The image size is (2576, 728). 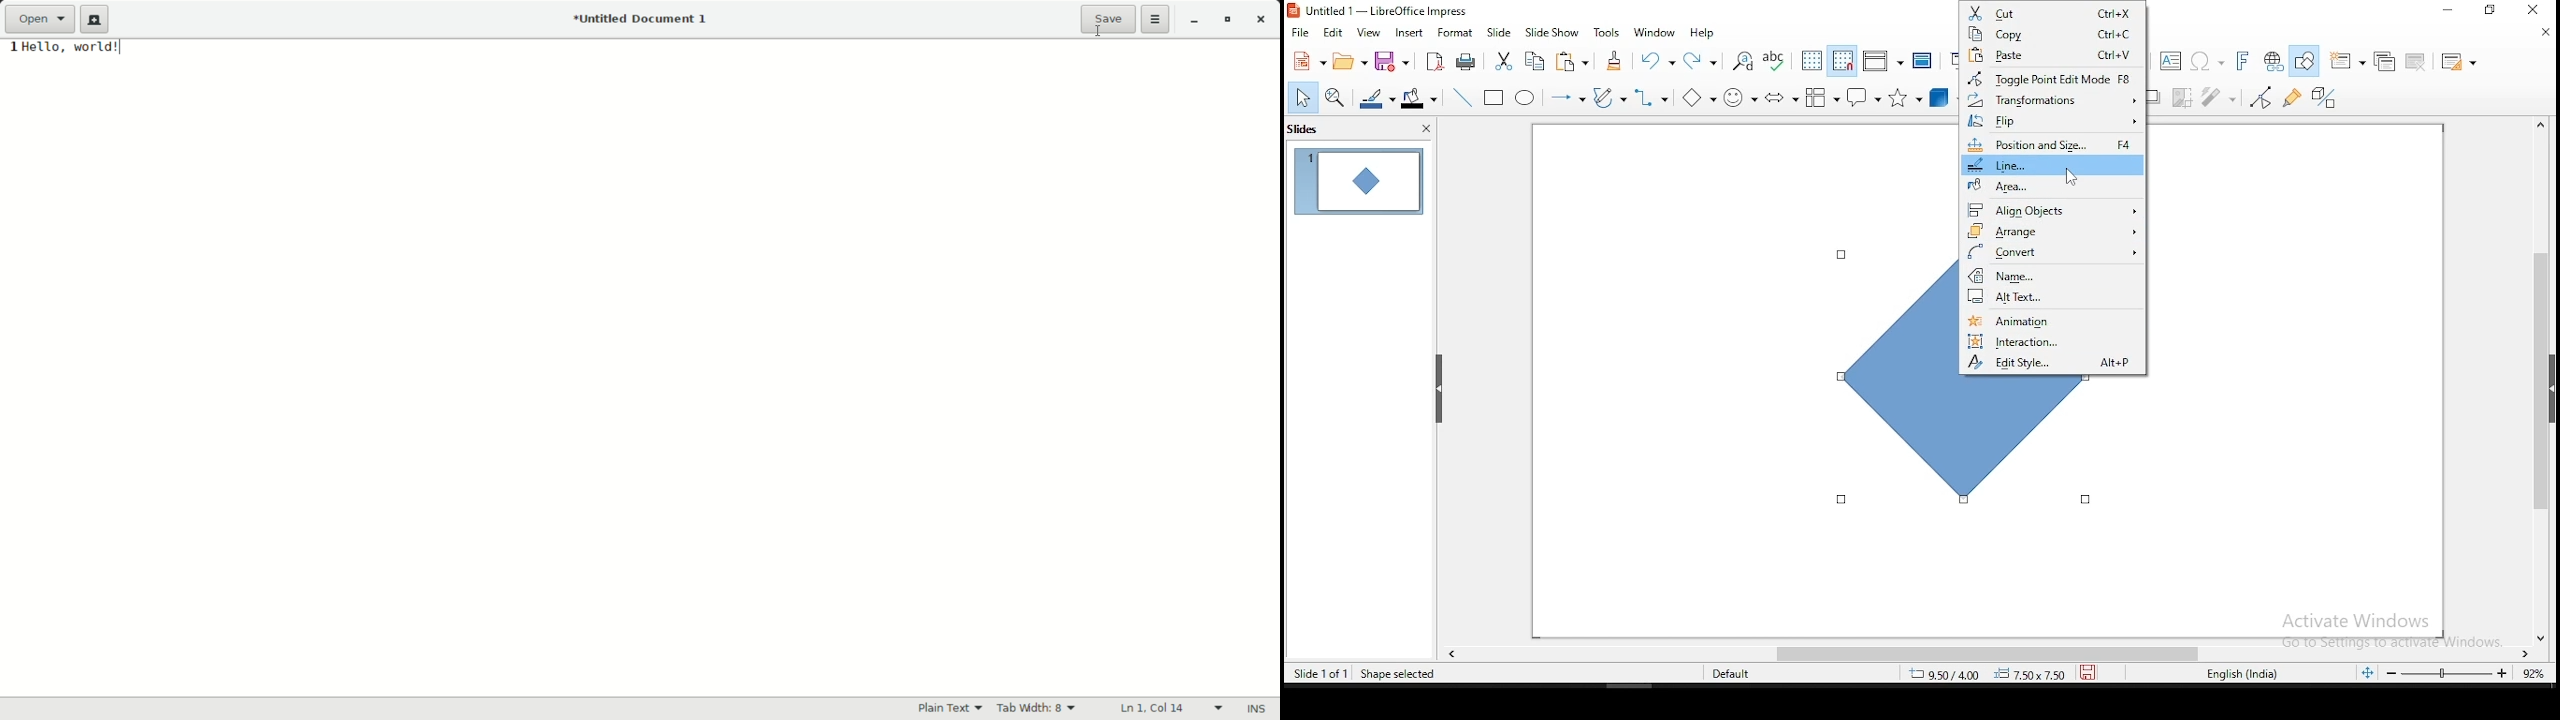 What do you see at coordinates (1655, 31) in the screenshot?
I see `window` at bounding box center [1655, 31].